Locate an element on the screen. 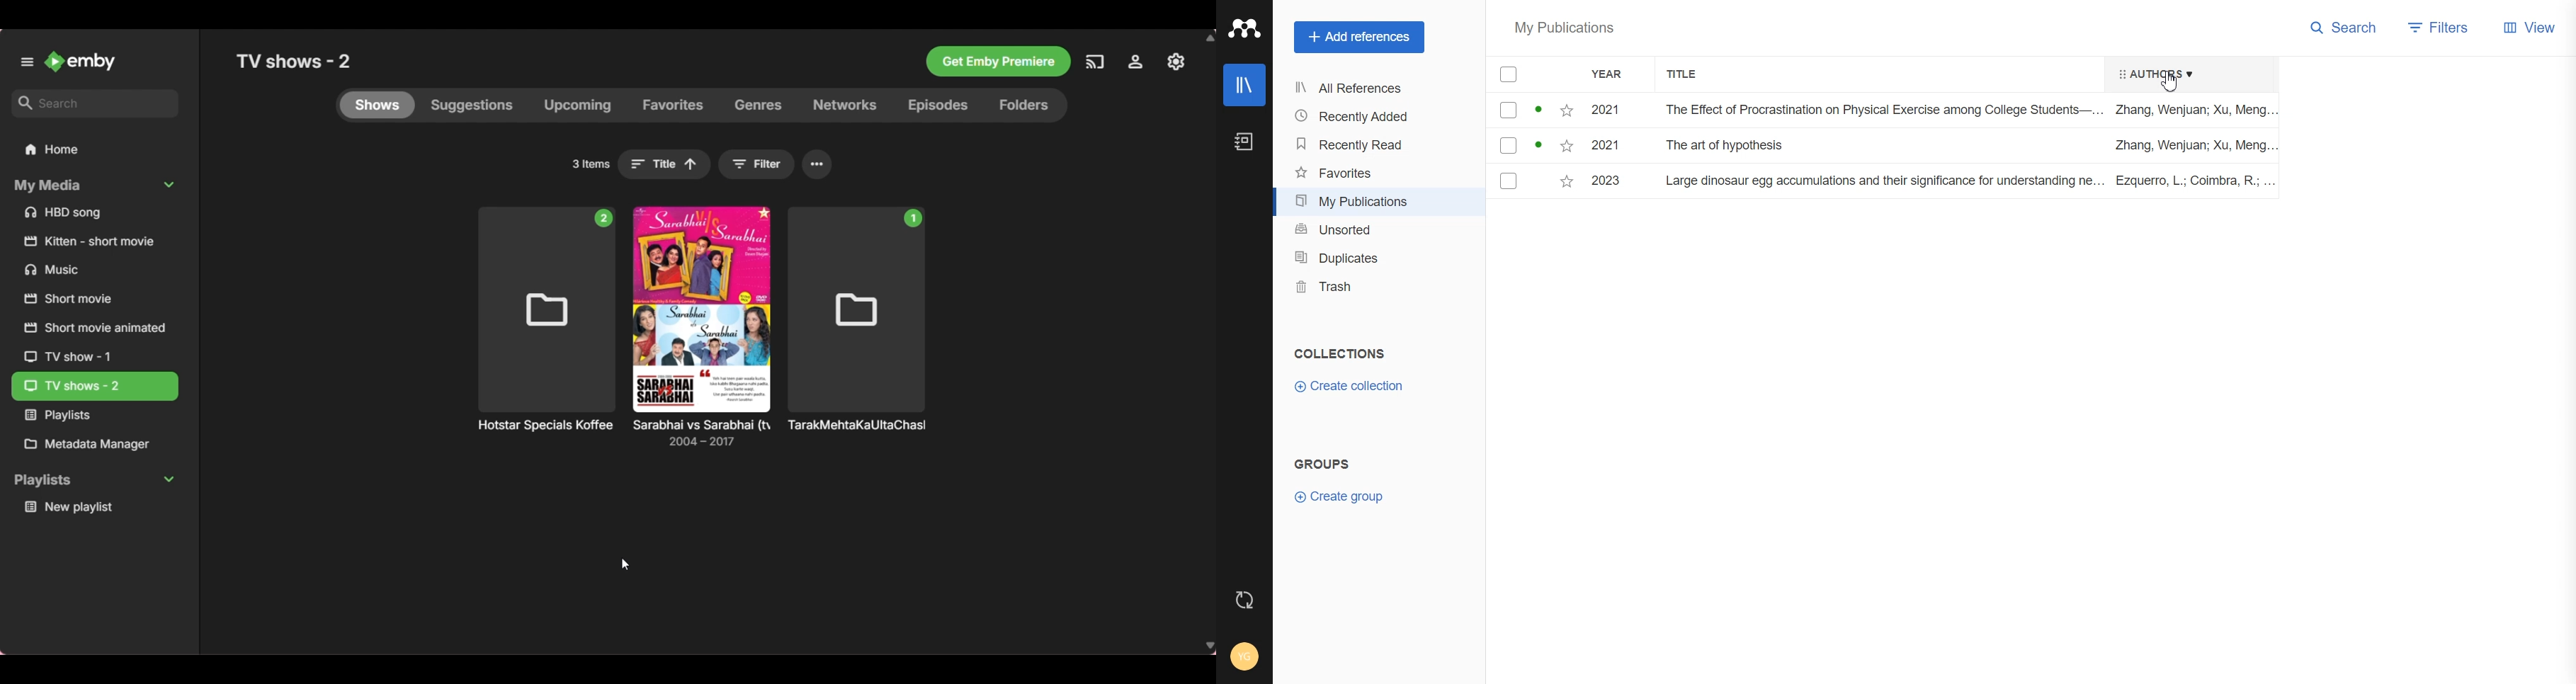  Logo is located at coordinates (1245, 28).